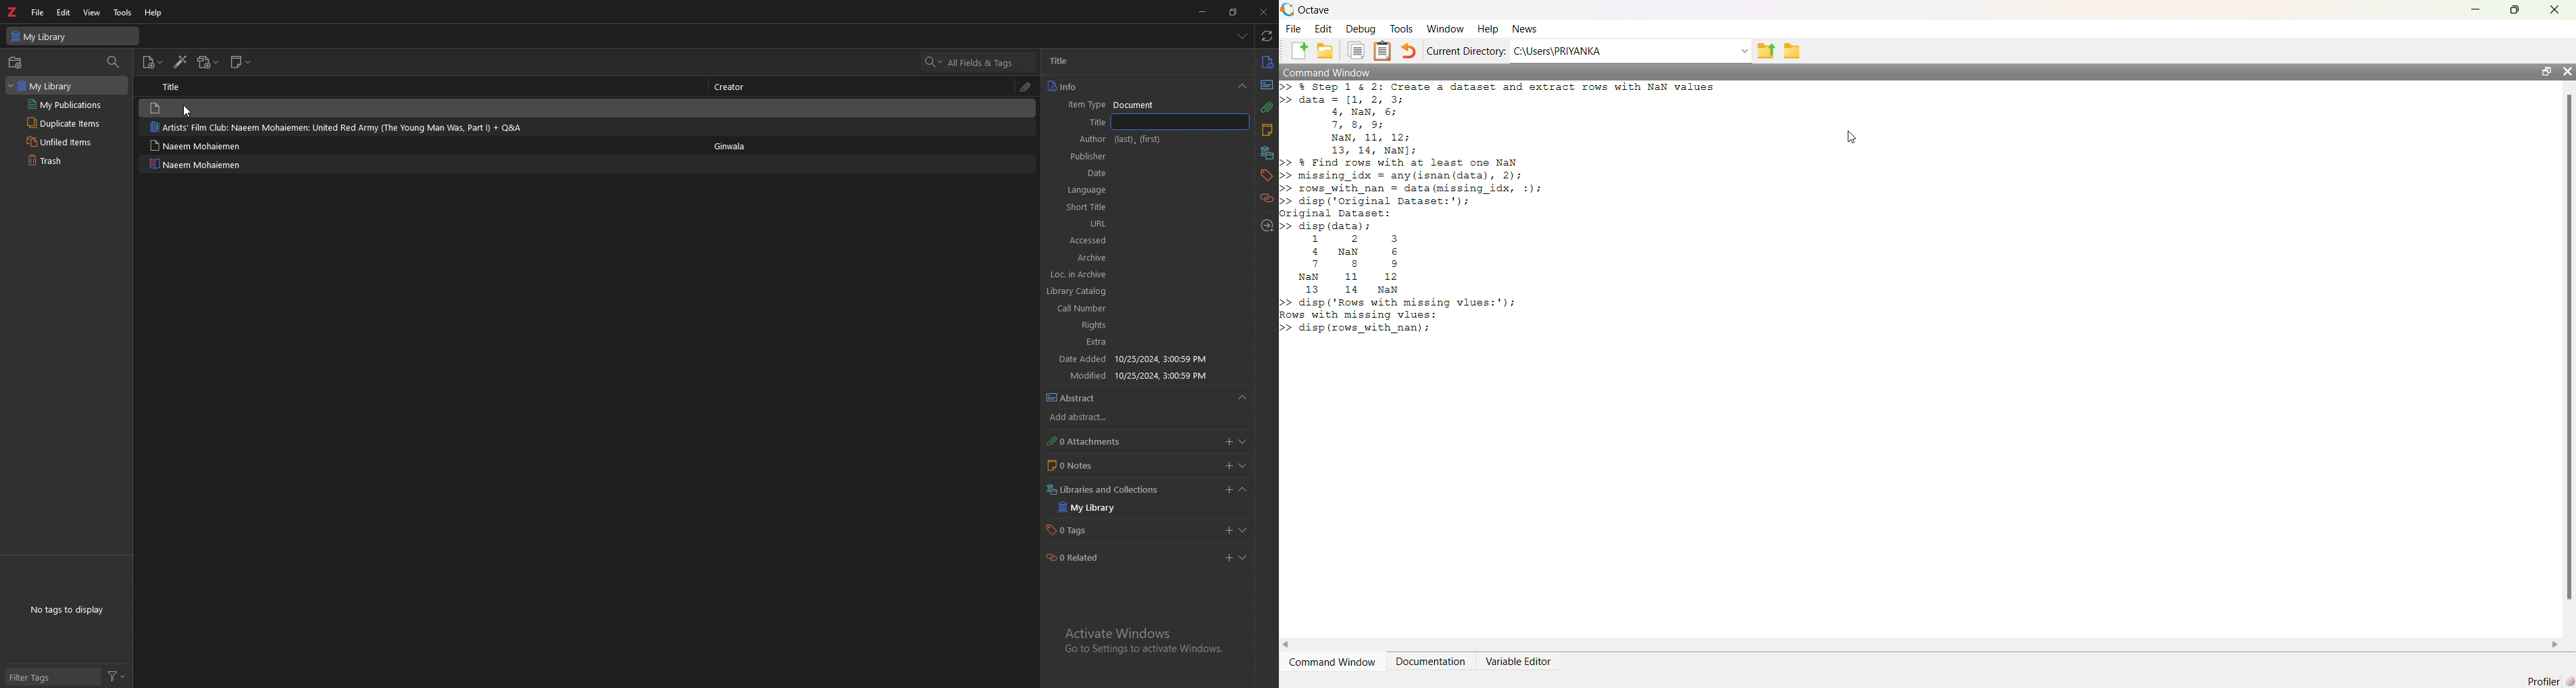 This screenshot has width=2576, height=700. What do you see at coordinates (1265, 12) in the screenshot?
I see `close` at bounding box center [1265, 12].